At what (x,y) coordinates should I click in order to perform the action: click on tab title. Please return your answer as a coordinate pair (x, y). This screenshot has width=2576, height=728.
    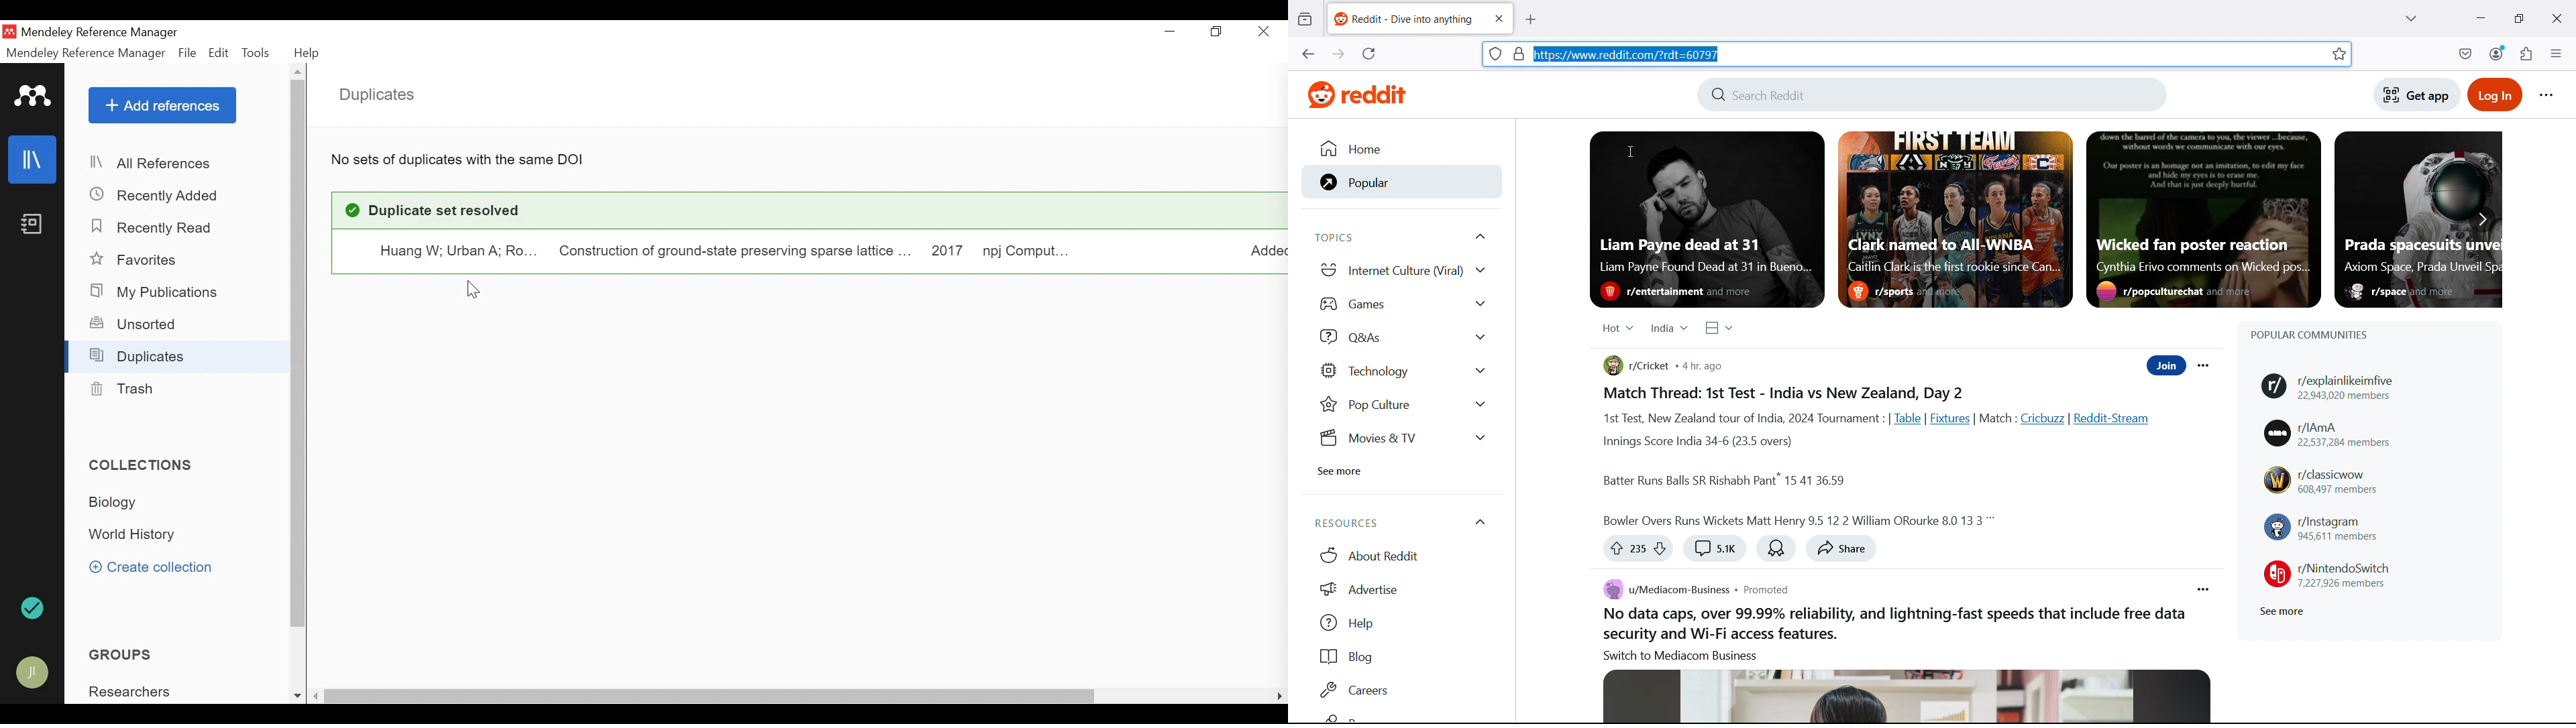
    Looking at the image, I should click on (1404, 19).